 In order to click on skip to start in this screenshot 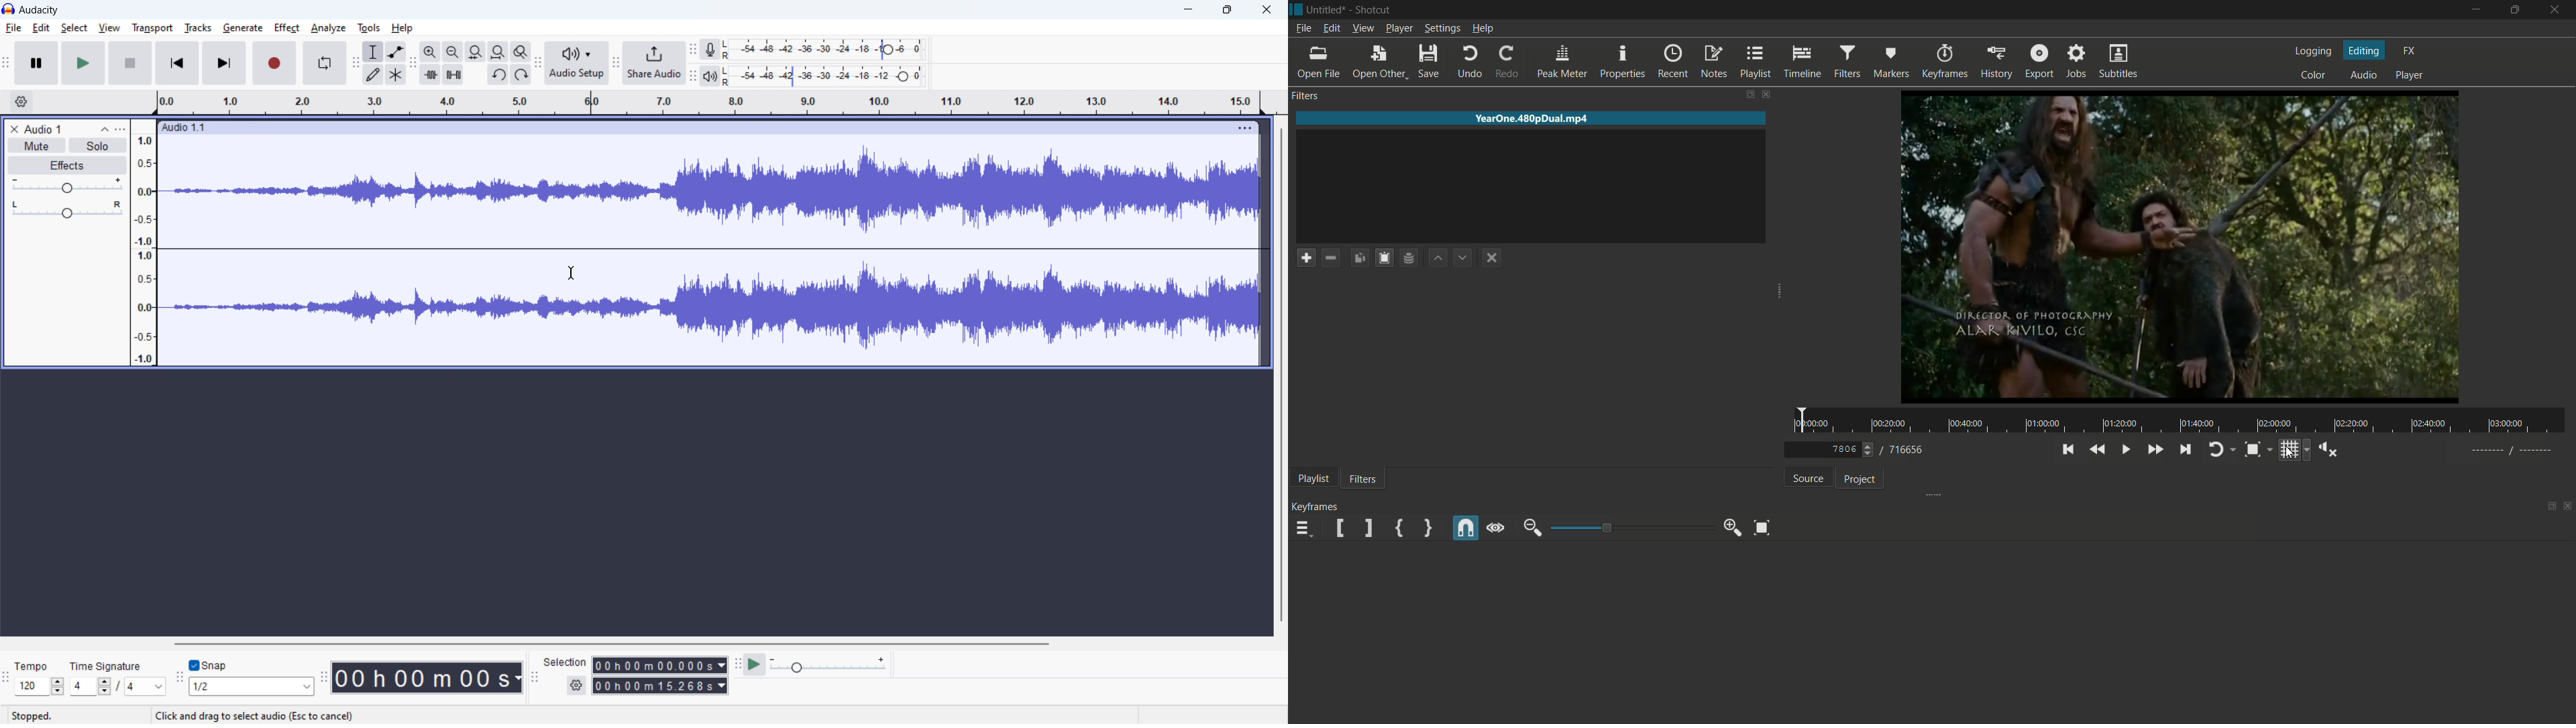, I will do `click(177, 63)`.